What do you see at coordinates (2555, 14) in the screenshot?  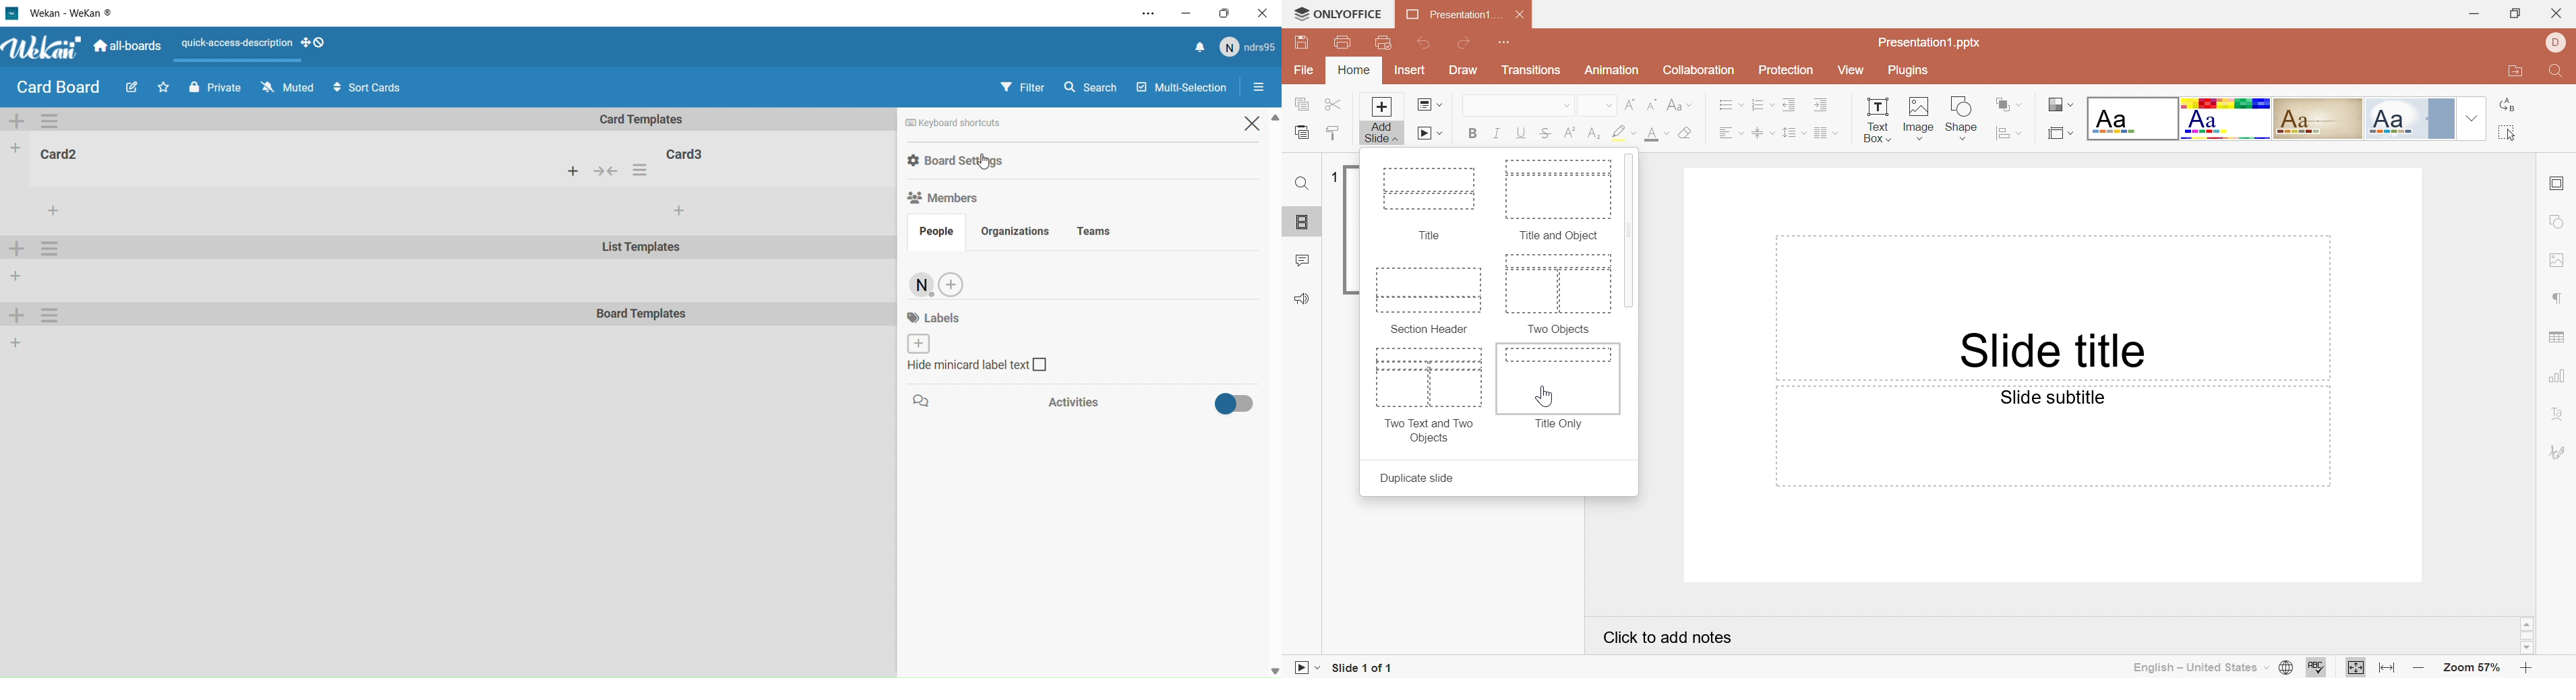 I see `close` at bounding box center [2555, 14].